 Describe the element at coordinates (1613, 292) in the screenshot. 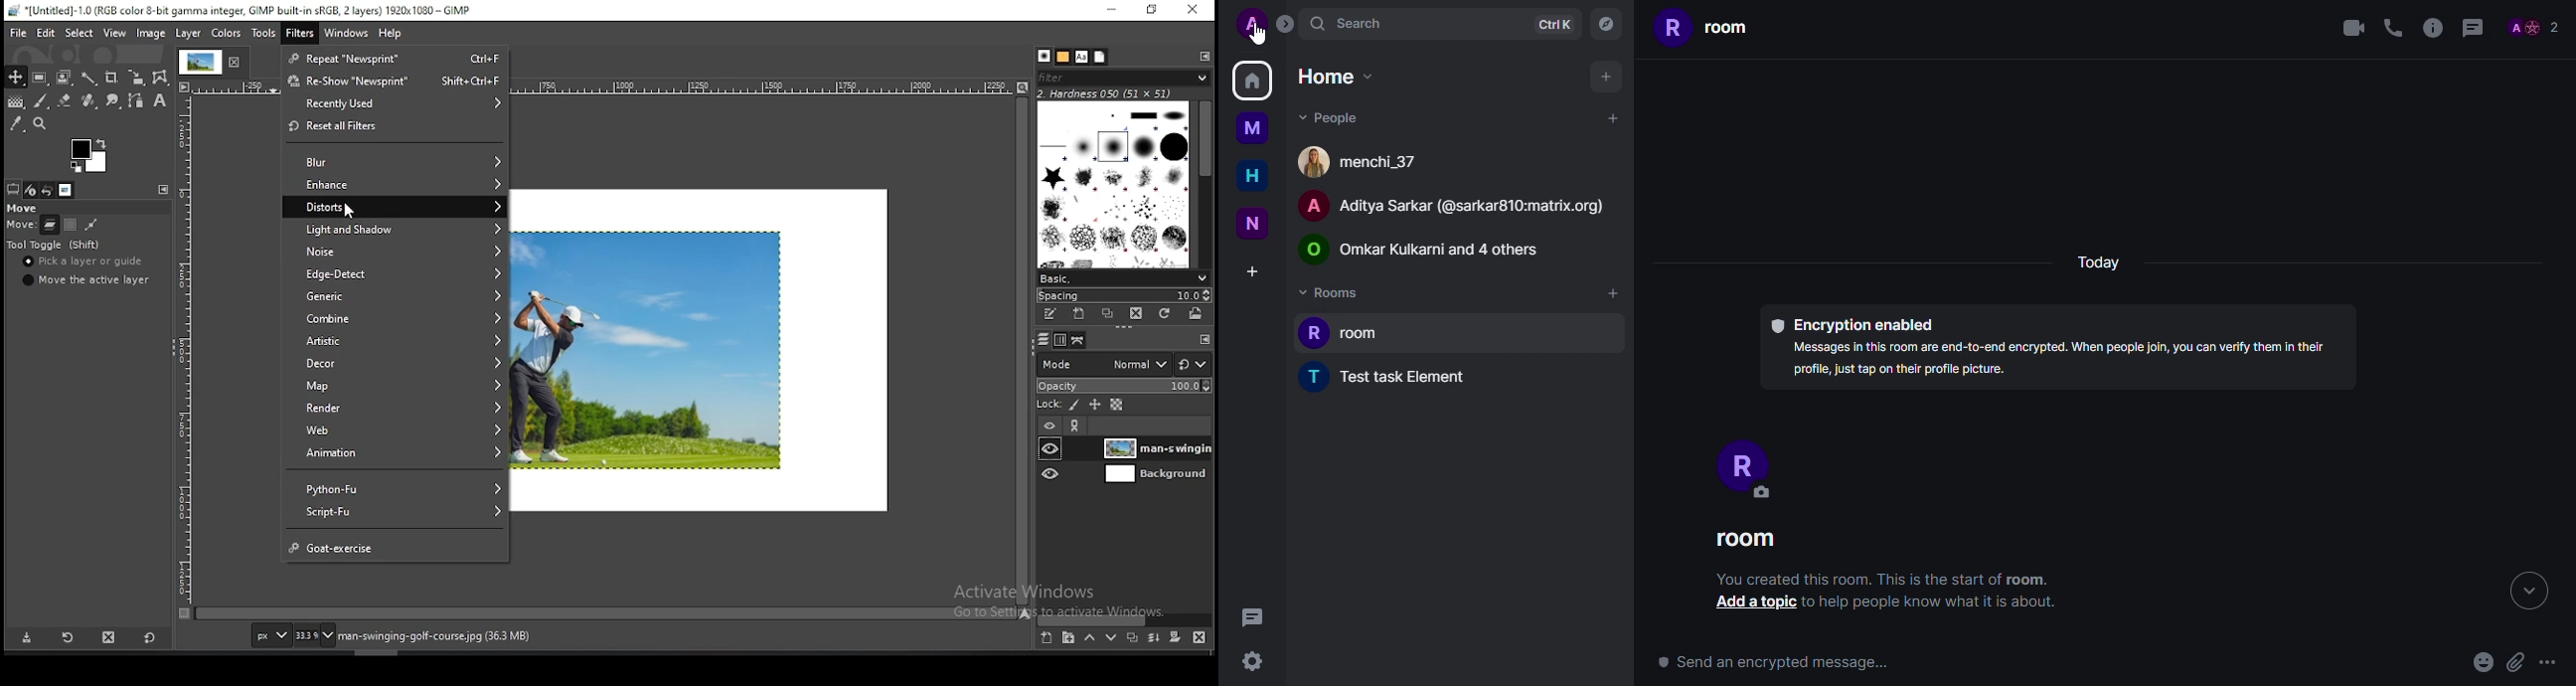

I see `add room` at that location.